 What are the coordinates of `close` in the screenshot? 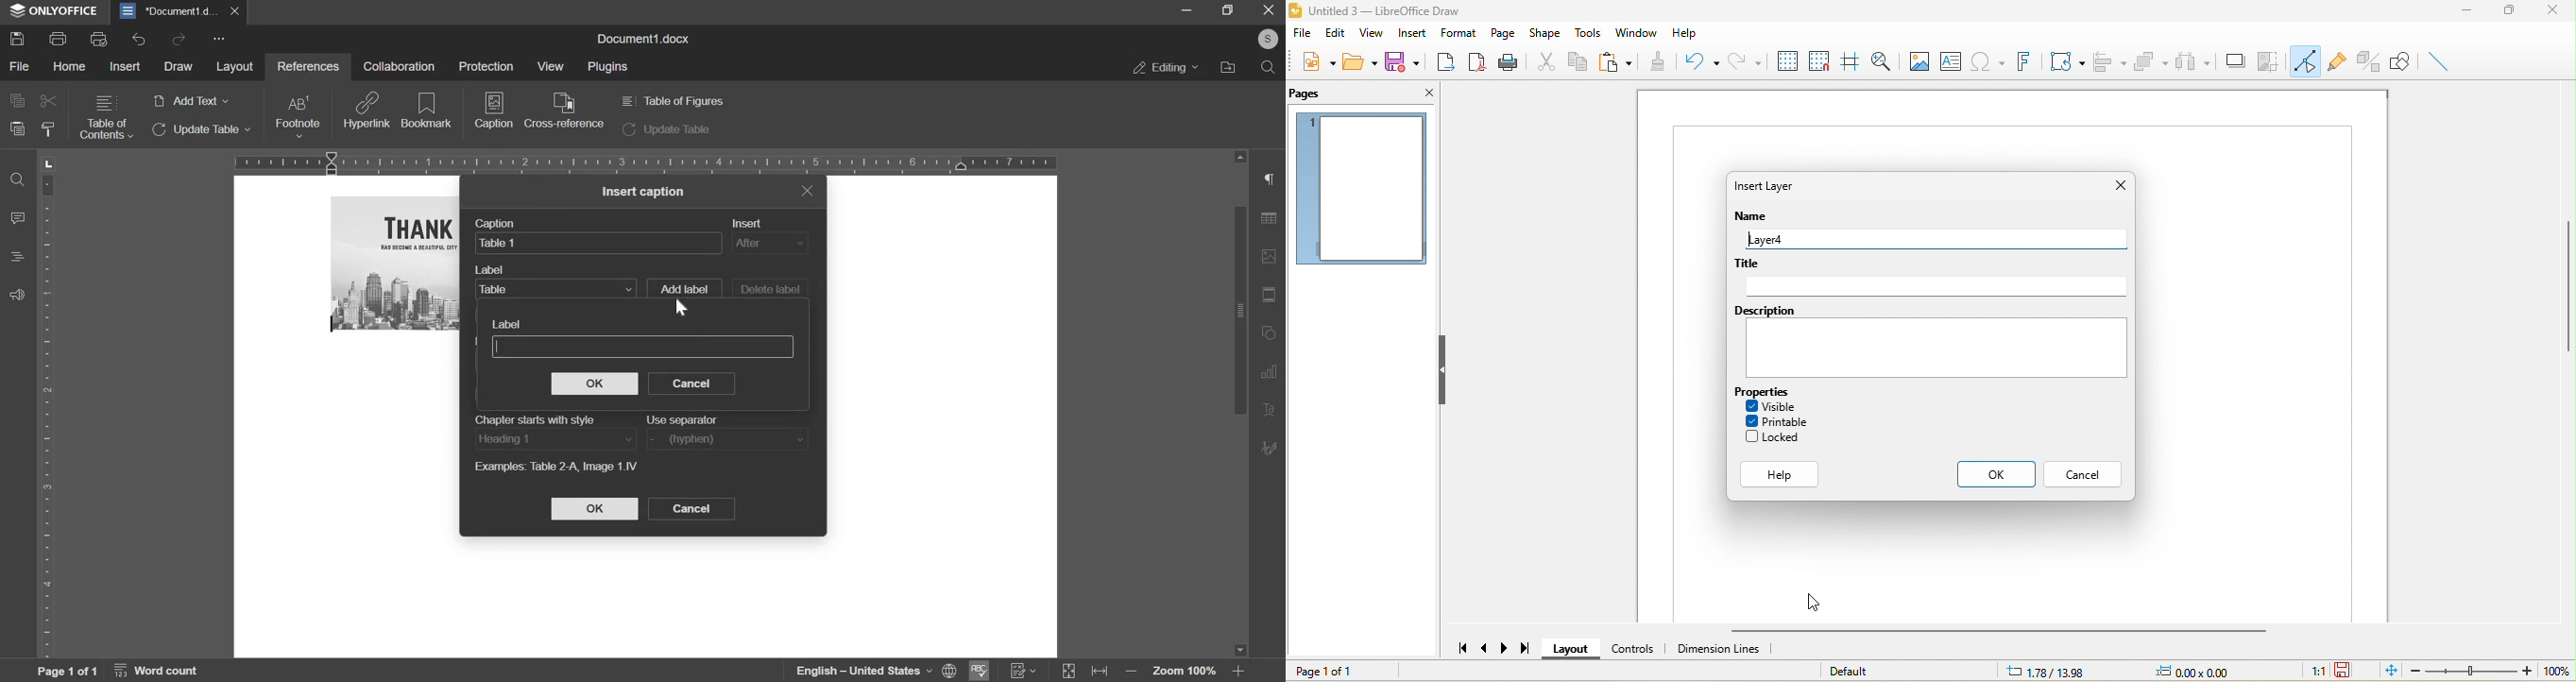 It's located at (238, 11).